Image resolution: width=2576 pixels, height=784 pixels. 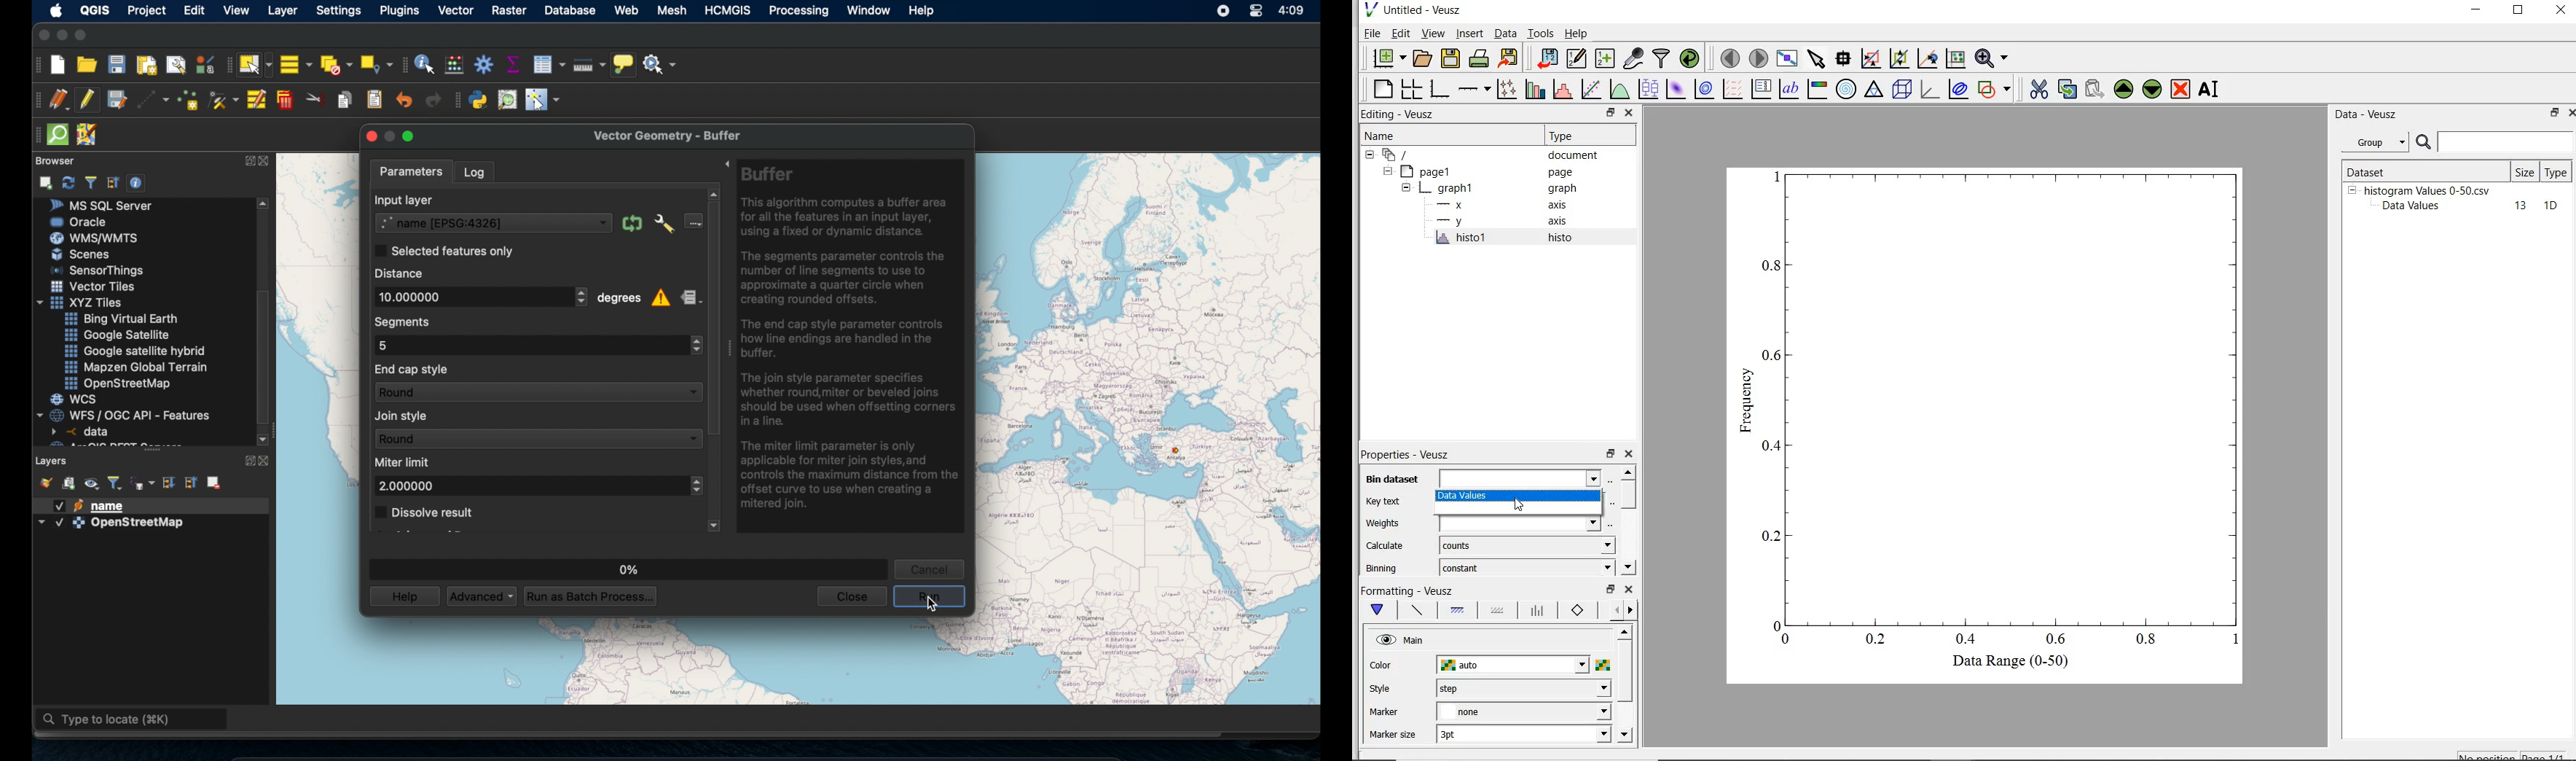 What do you see at coordinates (413, 136) in the screenshot?
I see `maximize` at bounding box center [413, 136].